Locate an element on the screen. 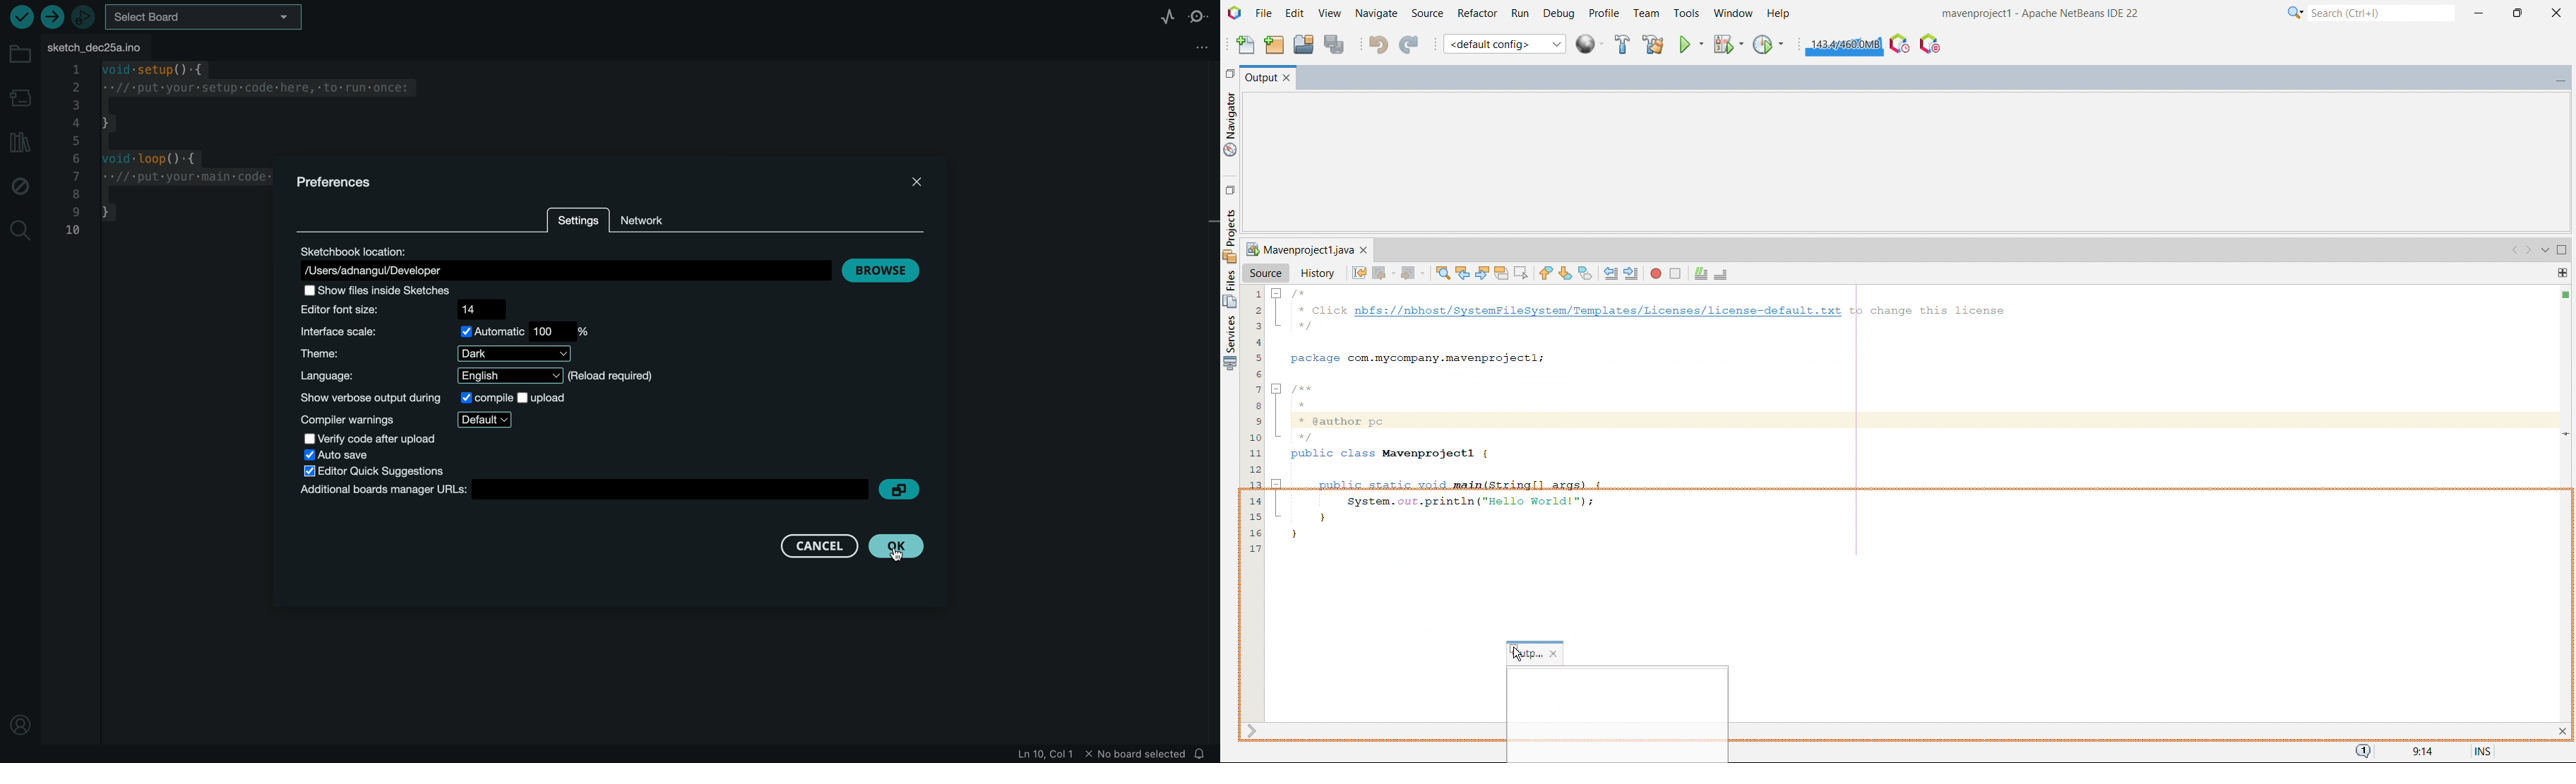  toggle rectangular selection is located at coordinates (1521, 273).